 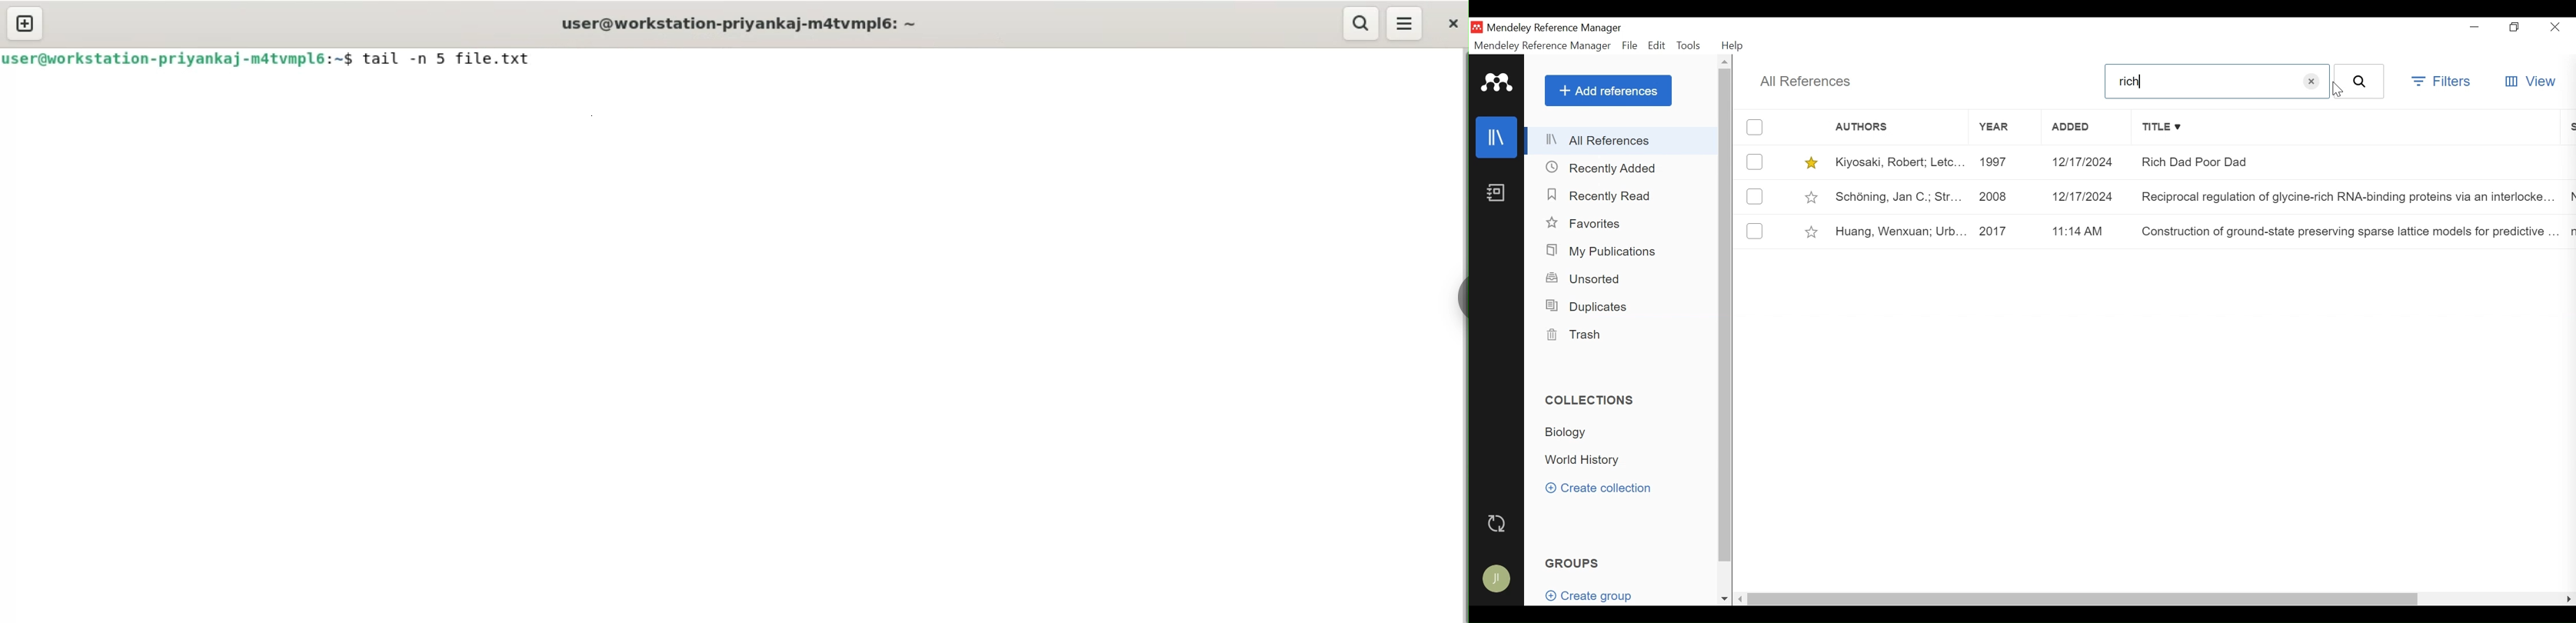 I want to click on 2008, so click(x=2001, y=195).